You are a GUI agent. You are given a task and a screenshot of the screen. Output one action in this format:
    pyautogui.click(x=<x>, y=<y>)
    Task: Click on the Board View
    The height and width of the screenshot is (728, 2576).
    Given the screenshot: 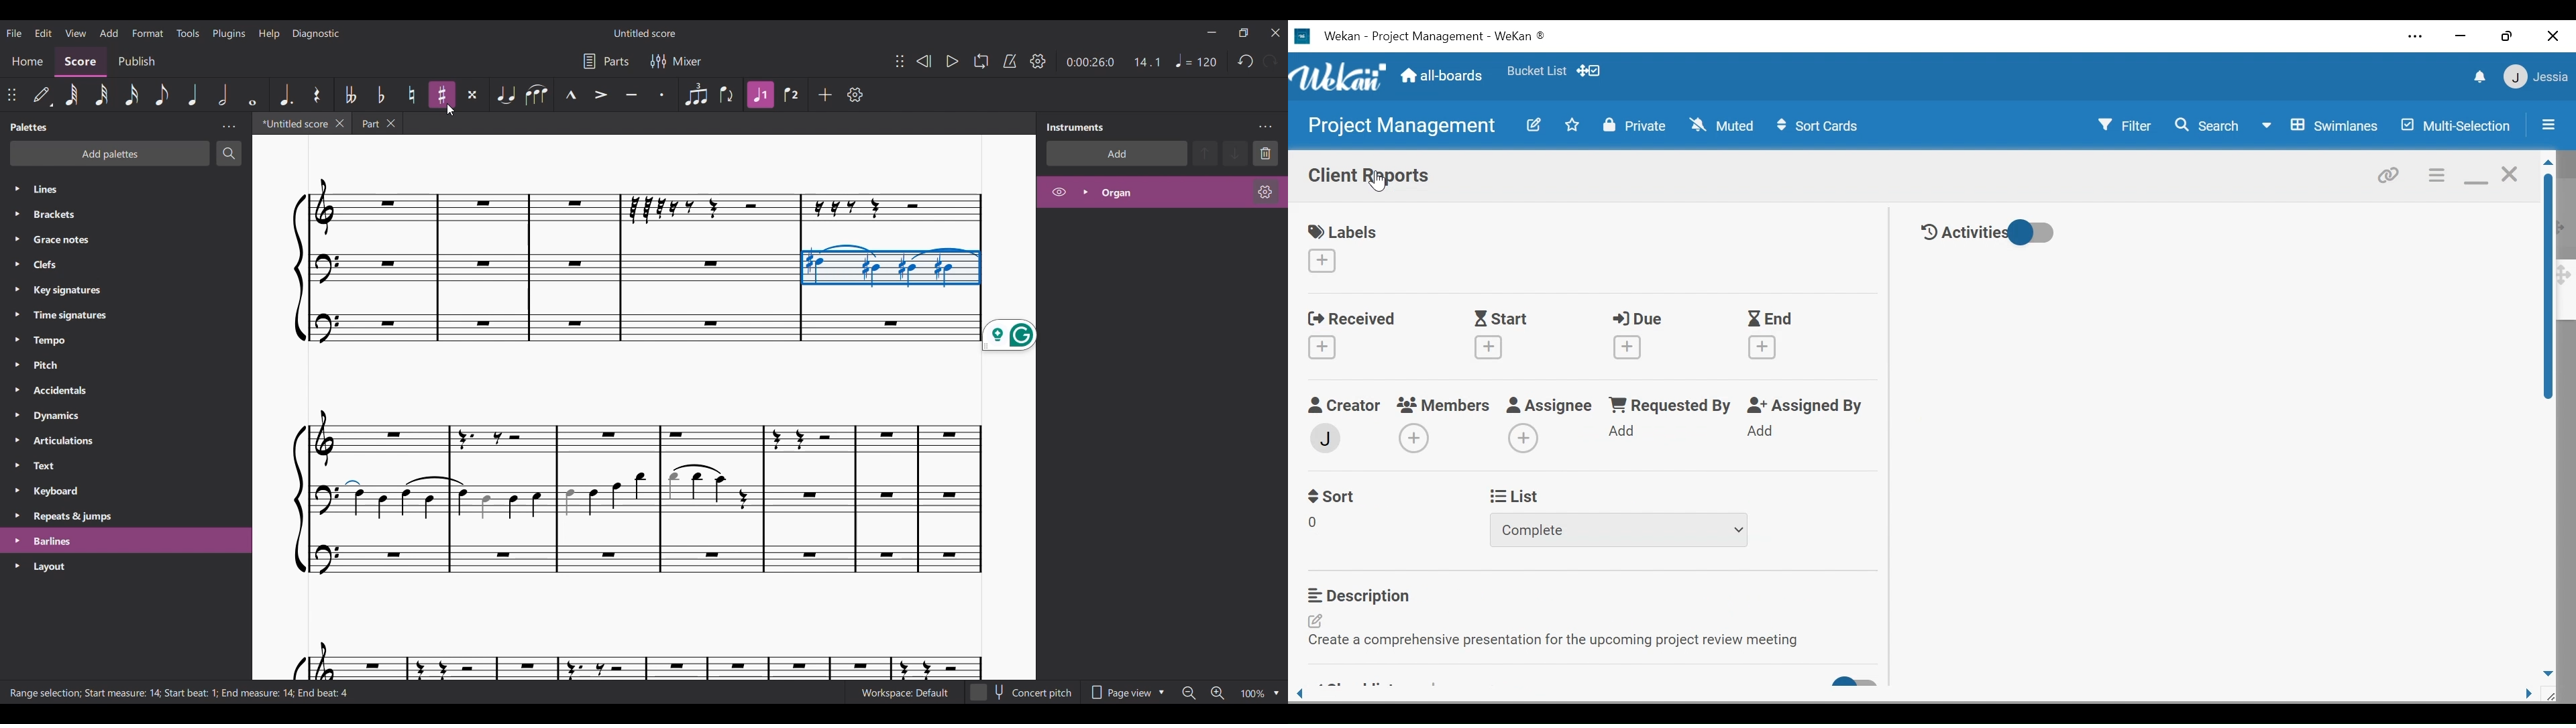 What is the action you would take?
    pyautogui.click(x=2318, y=127)
    